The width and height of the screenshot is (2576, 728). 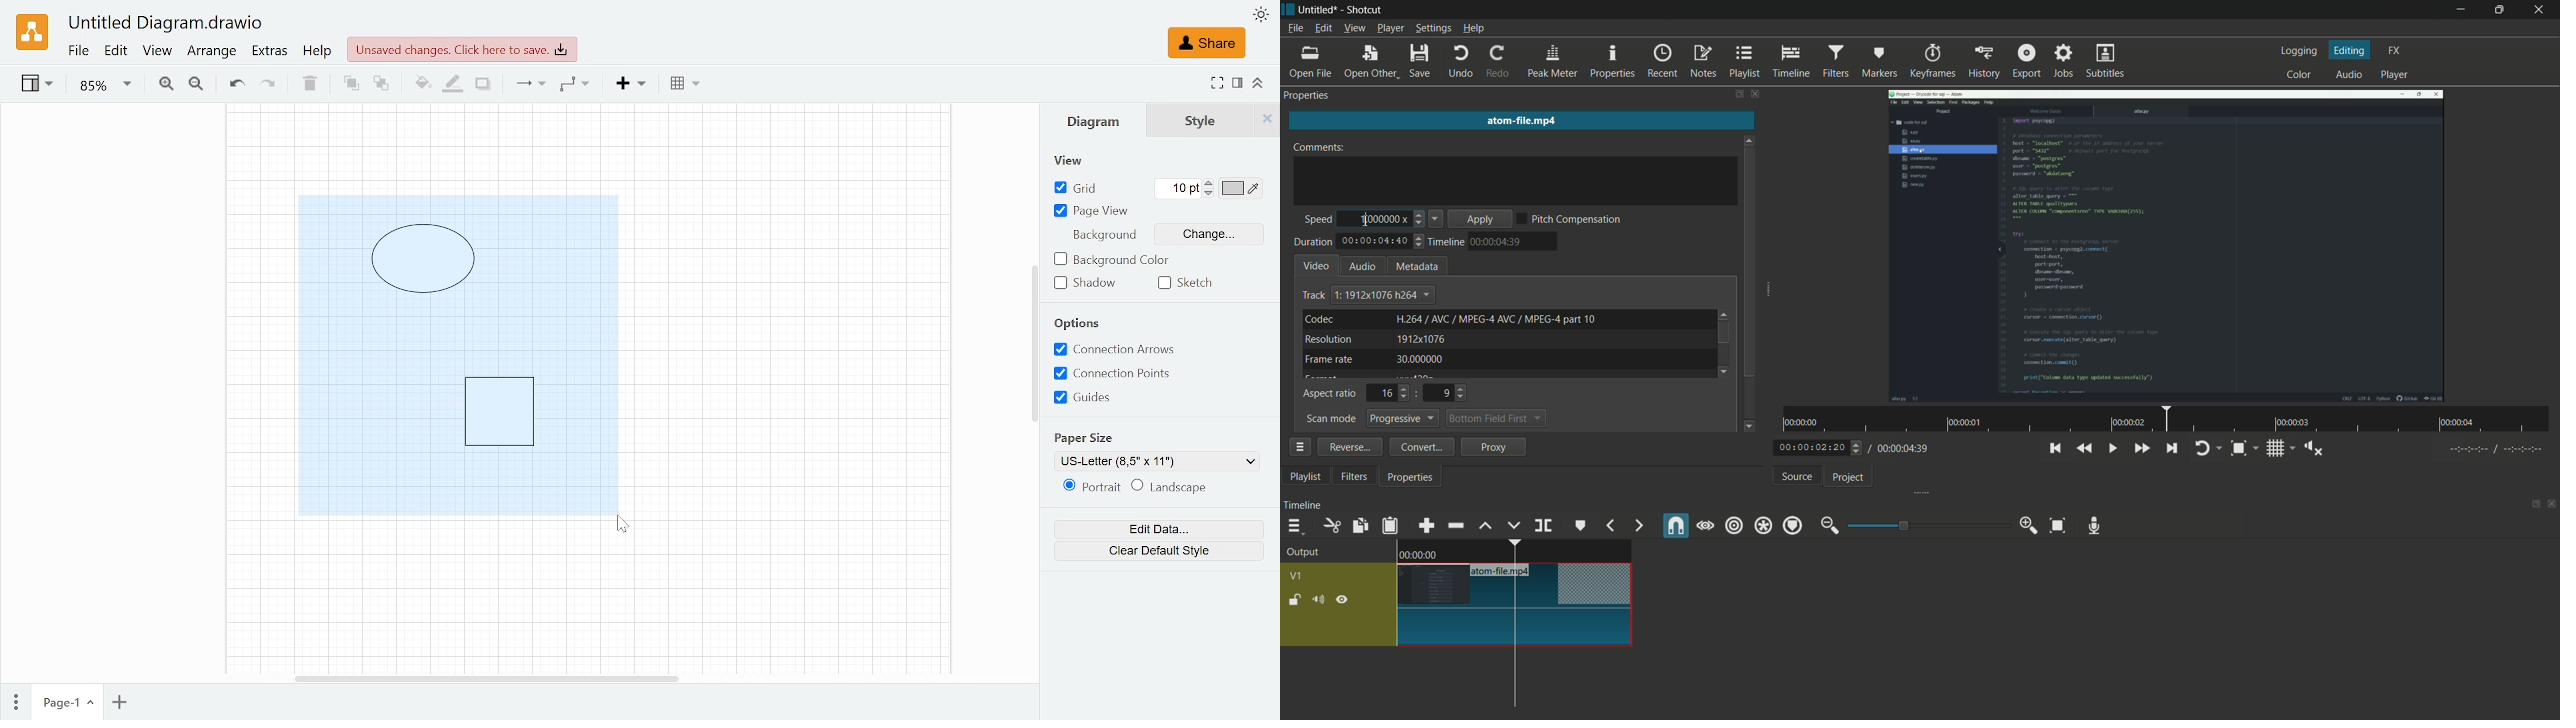 I want to click on undo, so click(x=1461, y=62).